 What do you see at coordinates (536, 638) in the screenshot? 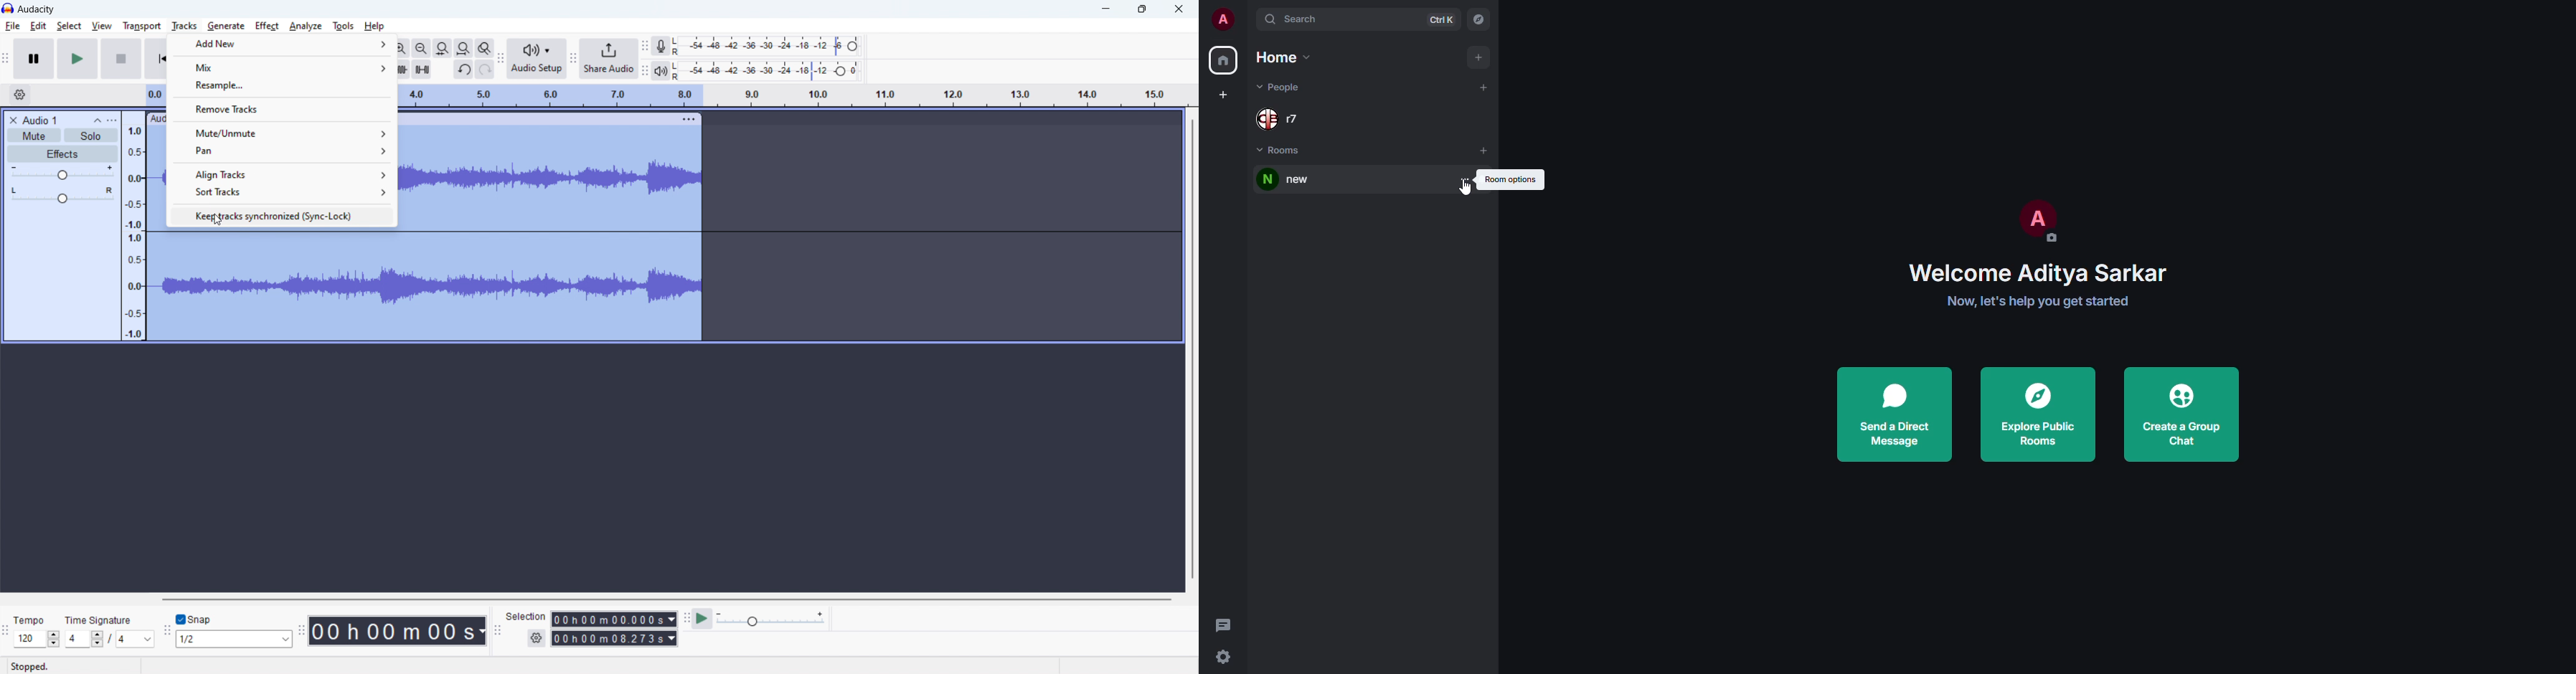
I see `selection settings` at bounding box center [536, 638].